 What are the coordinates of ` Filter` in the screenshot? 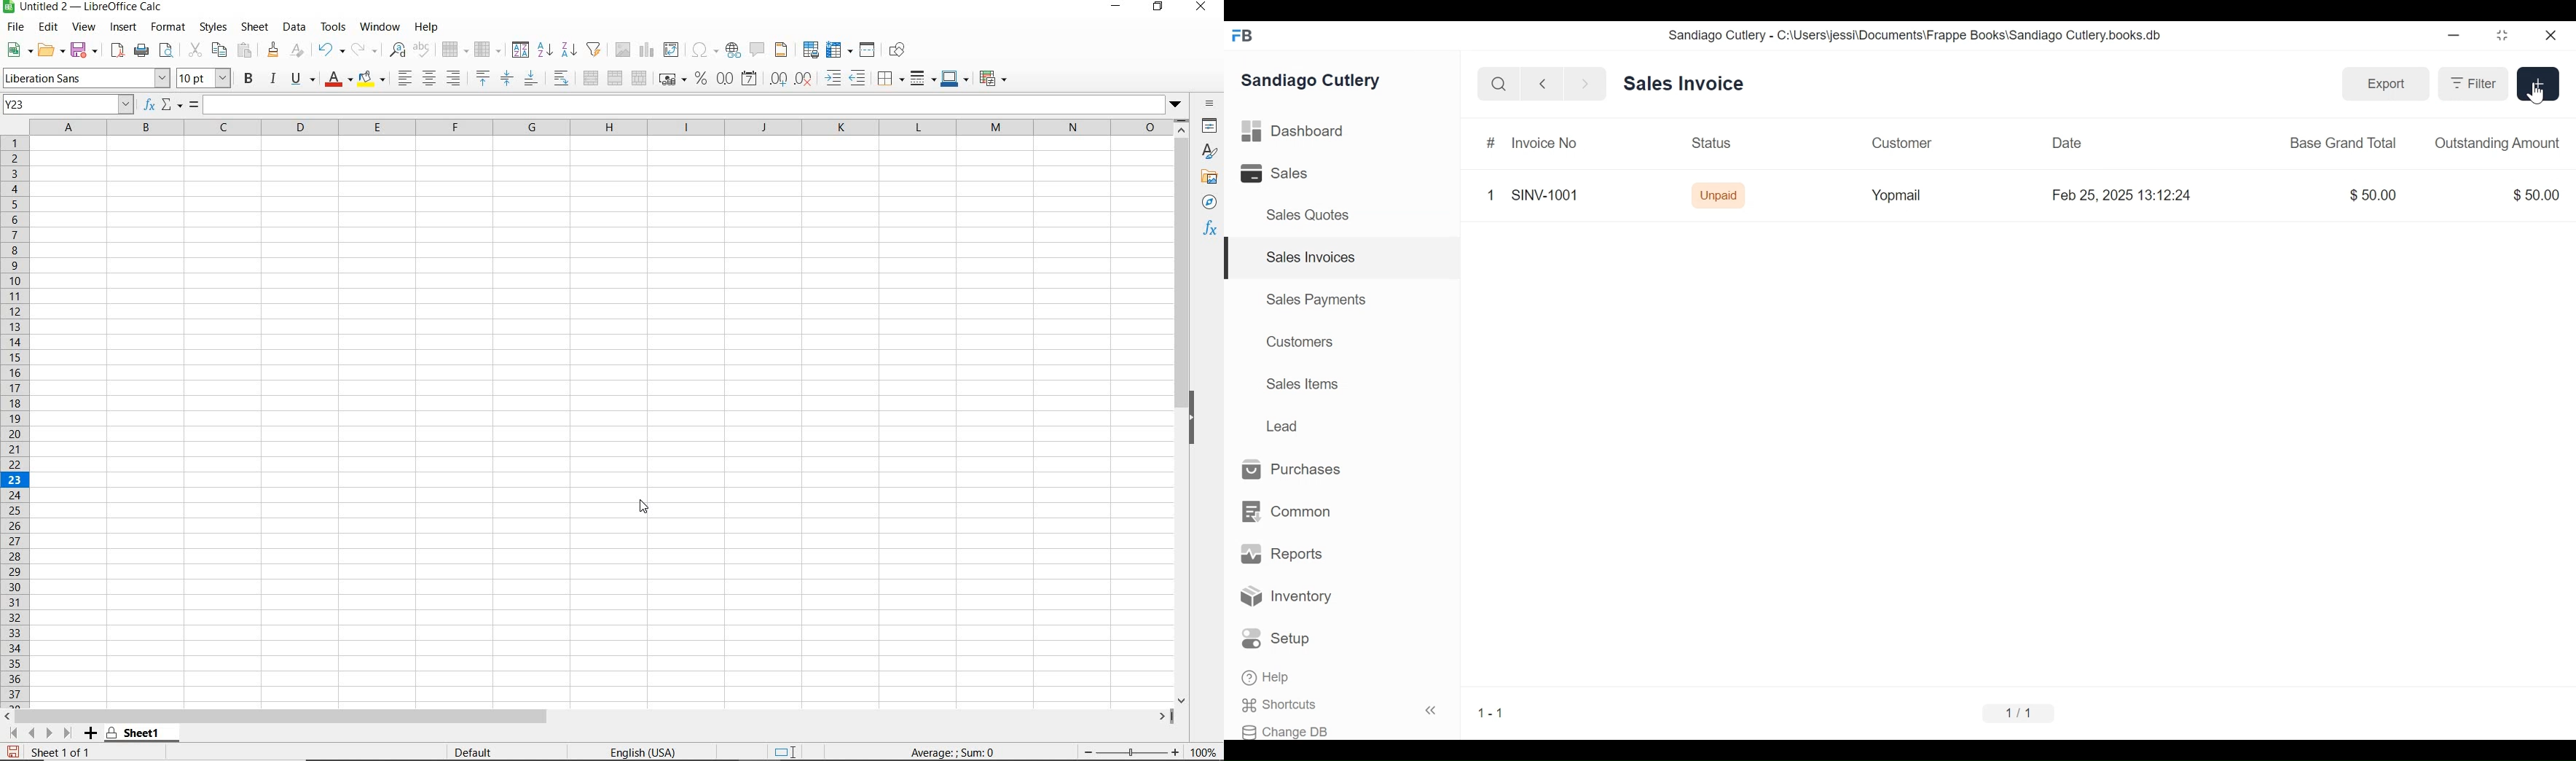 It's located at (2476, 85).